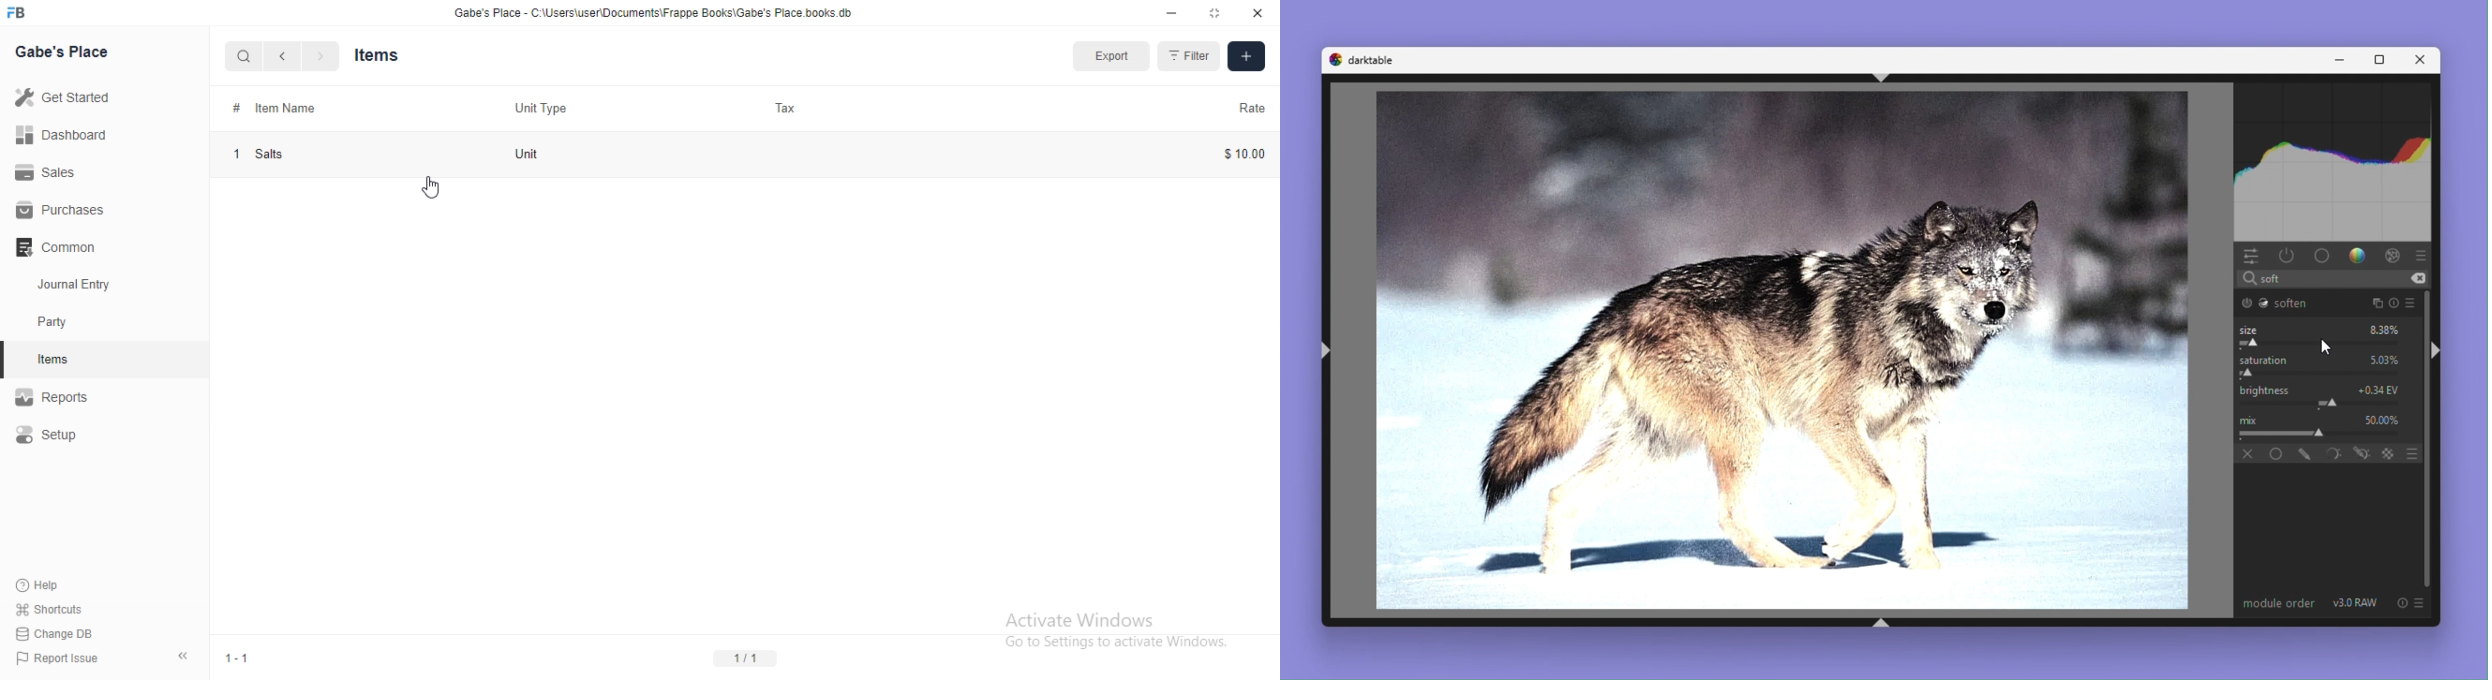 This screenshot has height=700, width=2492. I want to click on Rate, so click(1248, 107).